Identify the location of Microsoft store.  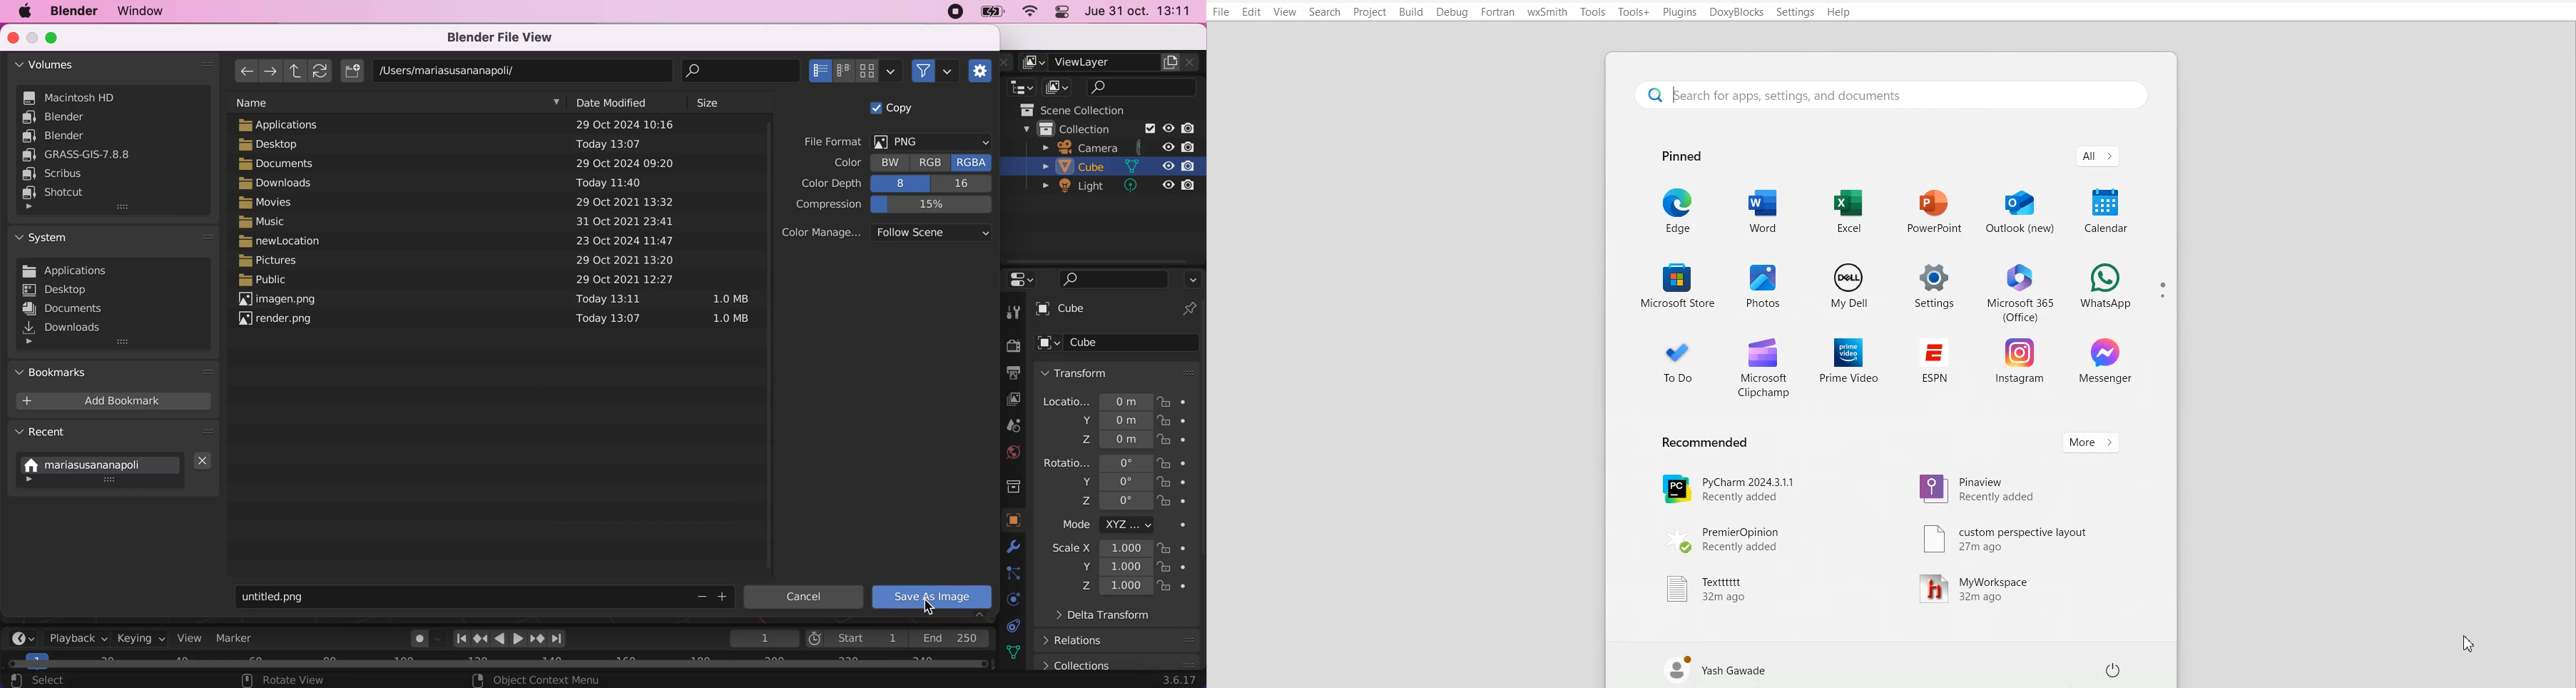
(1679, 281).